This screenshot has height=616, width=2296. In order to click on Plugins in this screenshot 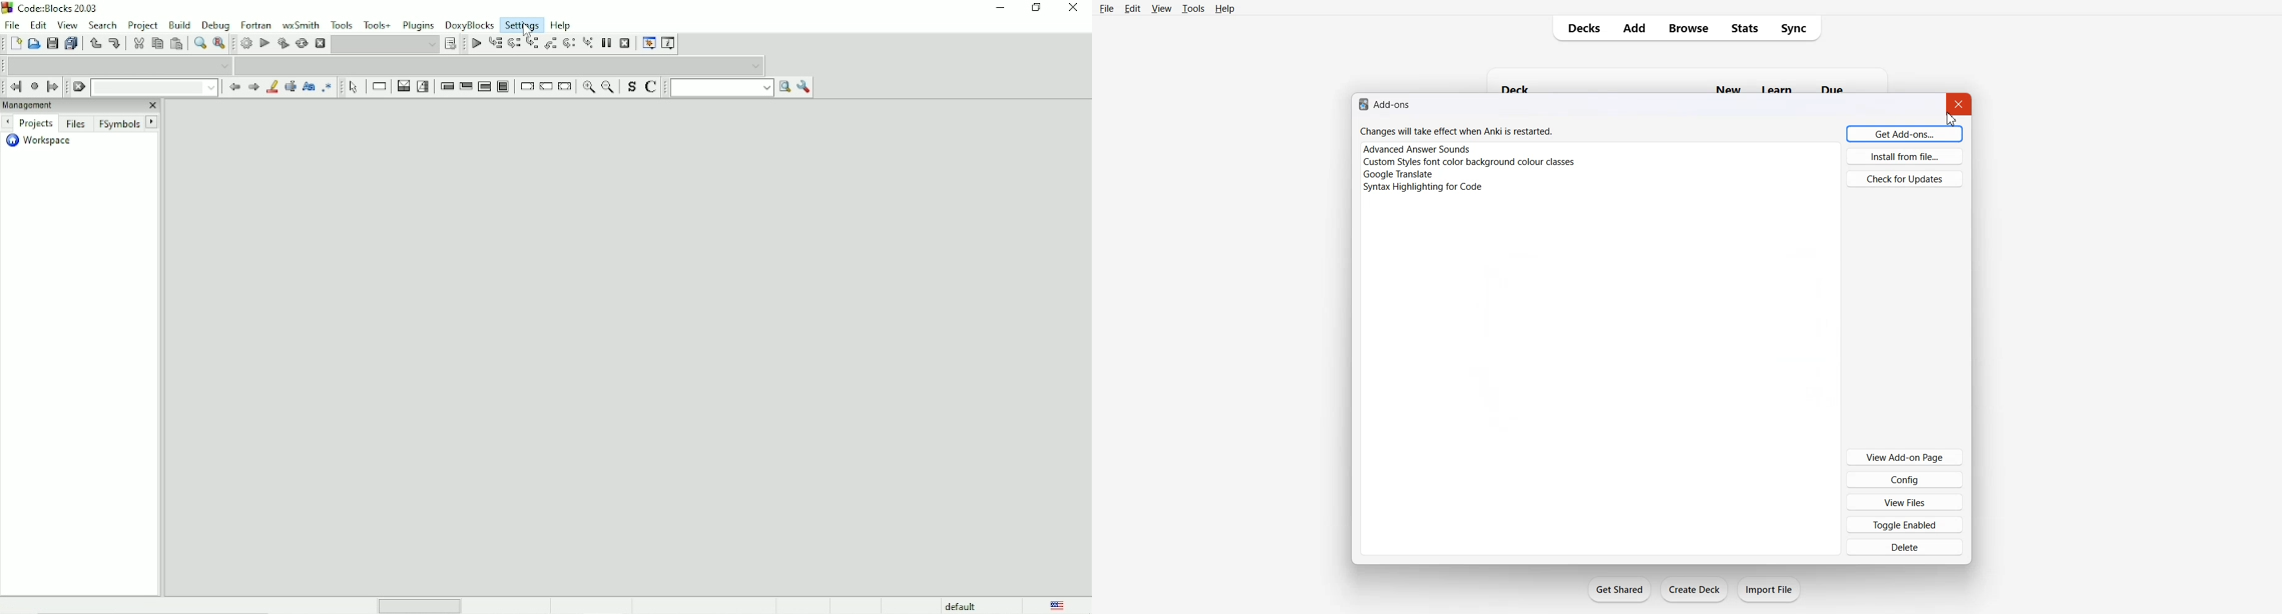, I will do `click(1600, 174)`.